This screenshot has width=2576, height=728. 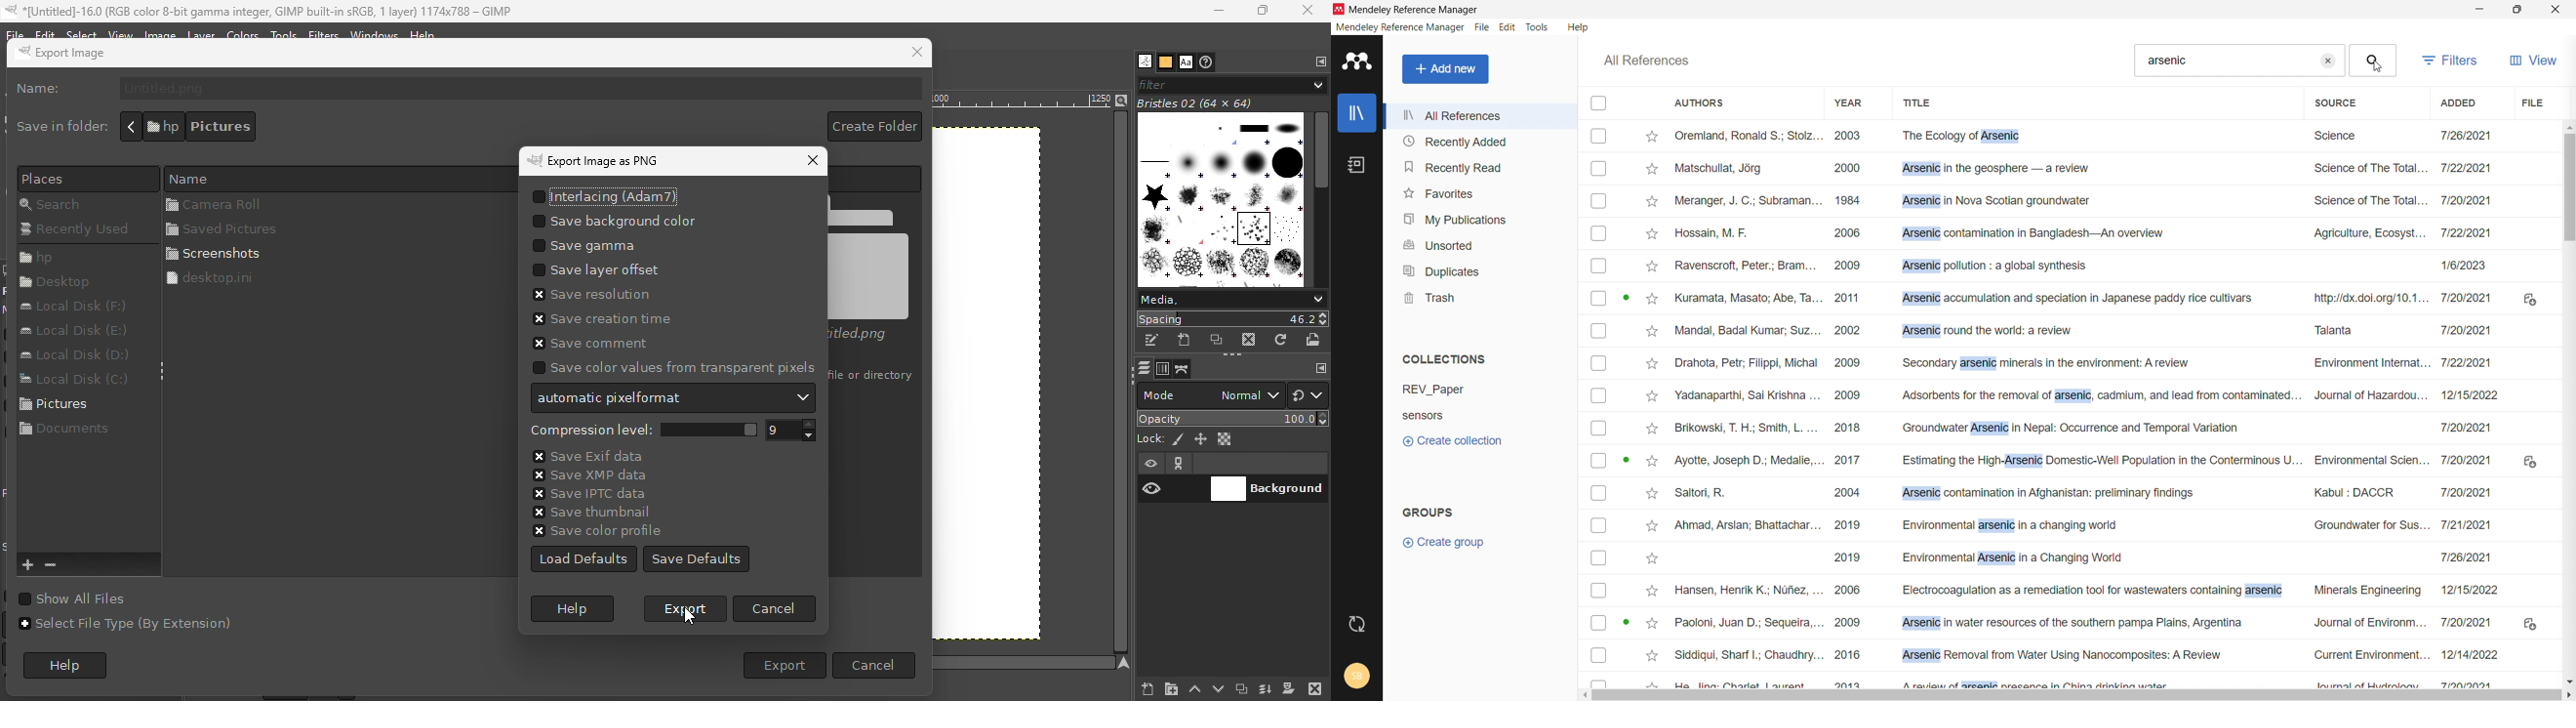 I want to click on Checkbox, so click(x=1599, y=266).